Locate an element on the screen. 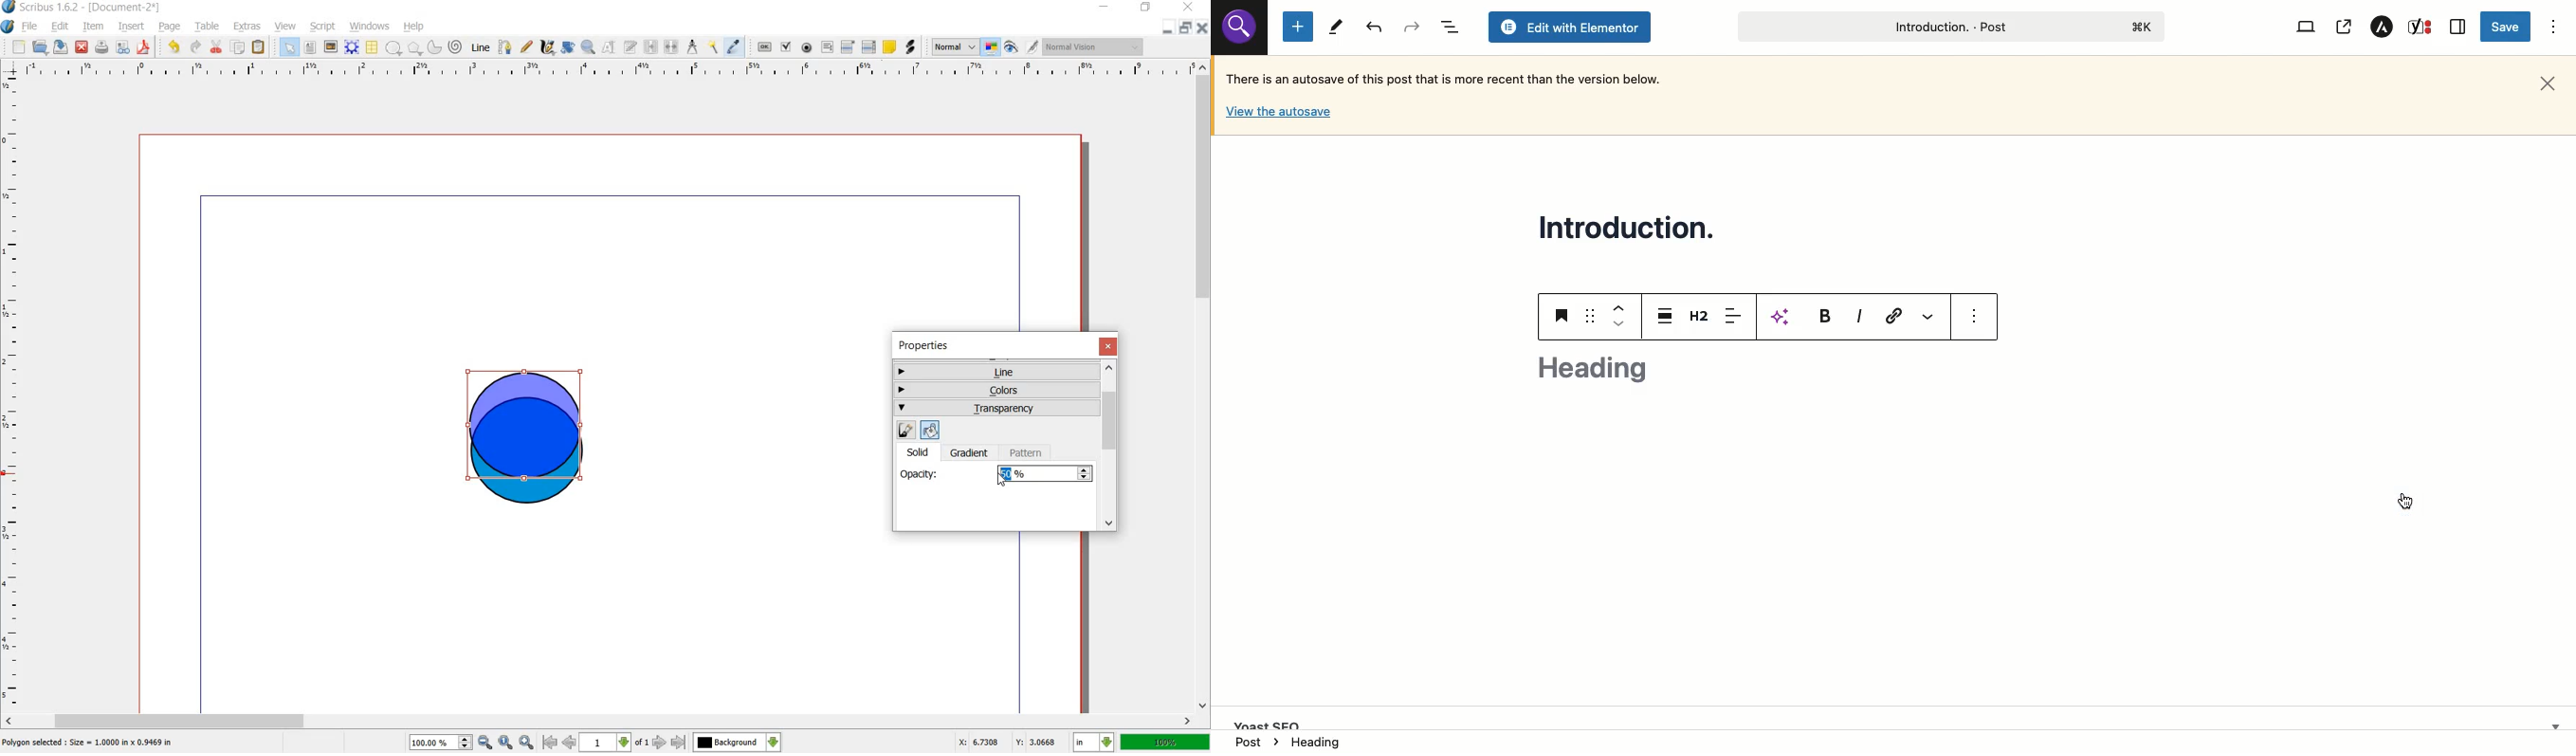 This screenshot has width=2576, height=756. system logo is located at coordinates (7, 27).